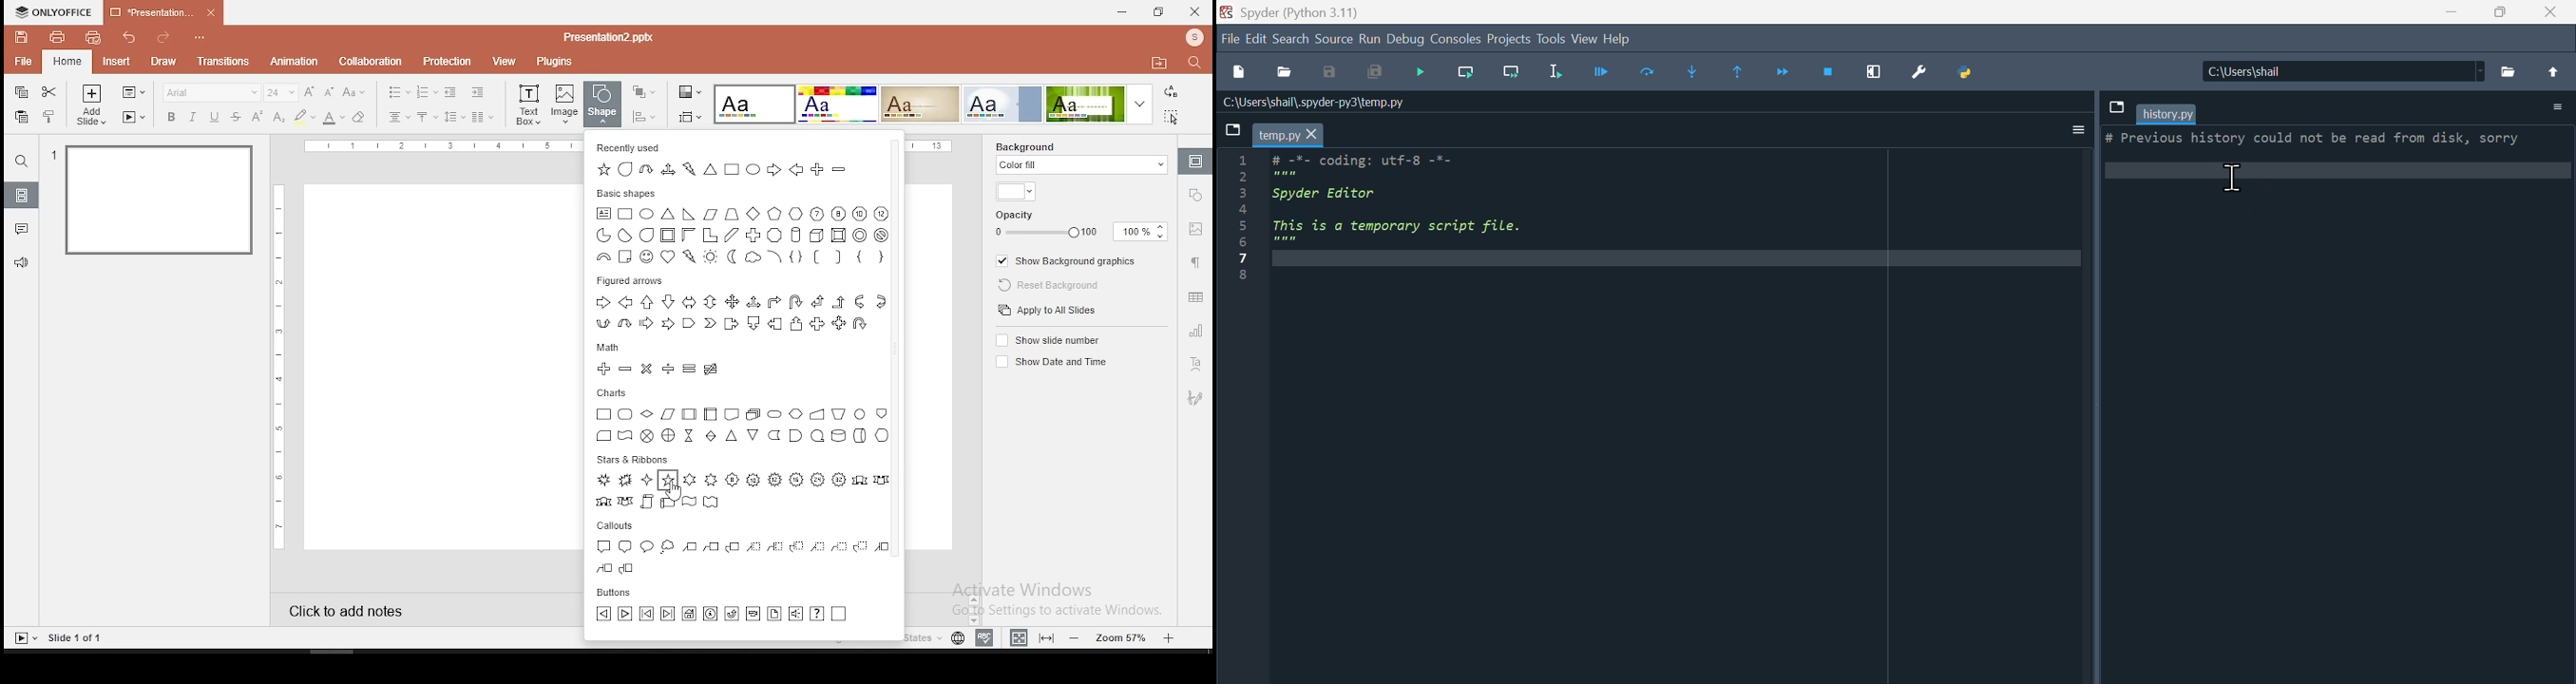 The height and width of the screenshot is (700, 2576). What do you see at coordinates (304, 118) in the screenshot?
I see `highlight color` at bounding box center [304, 118].